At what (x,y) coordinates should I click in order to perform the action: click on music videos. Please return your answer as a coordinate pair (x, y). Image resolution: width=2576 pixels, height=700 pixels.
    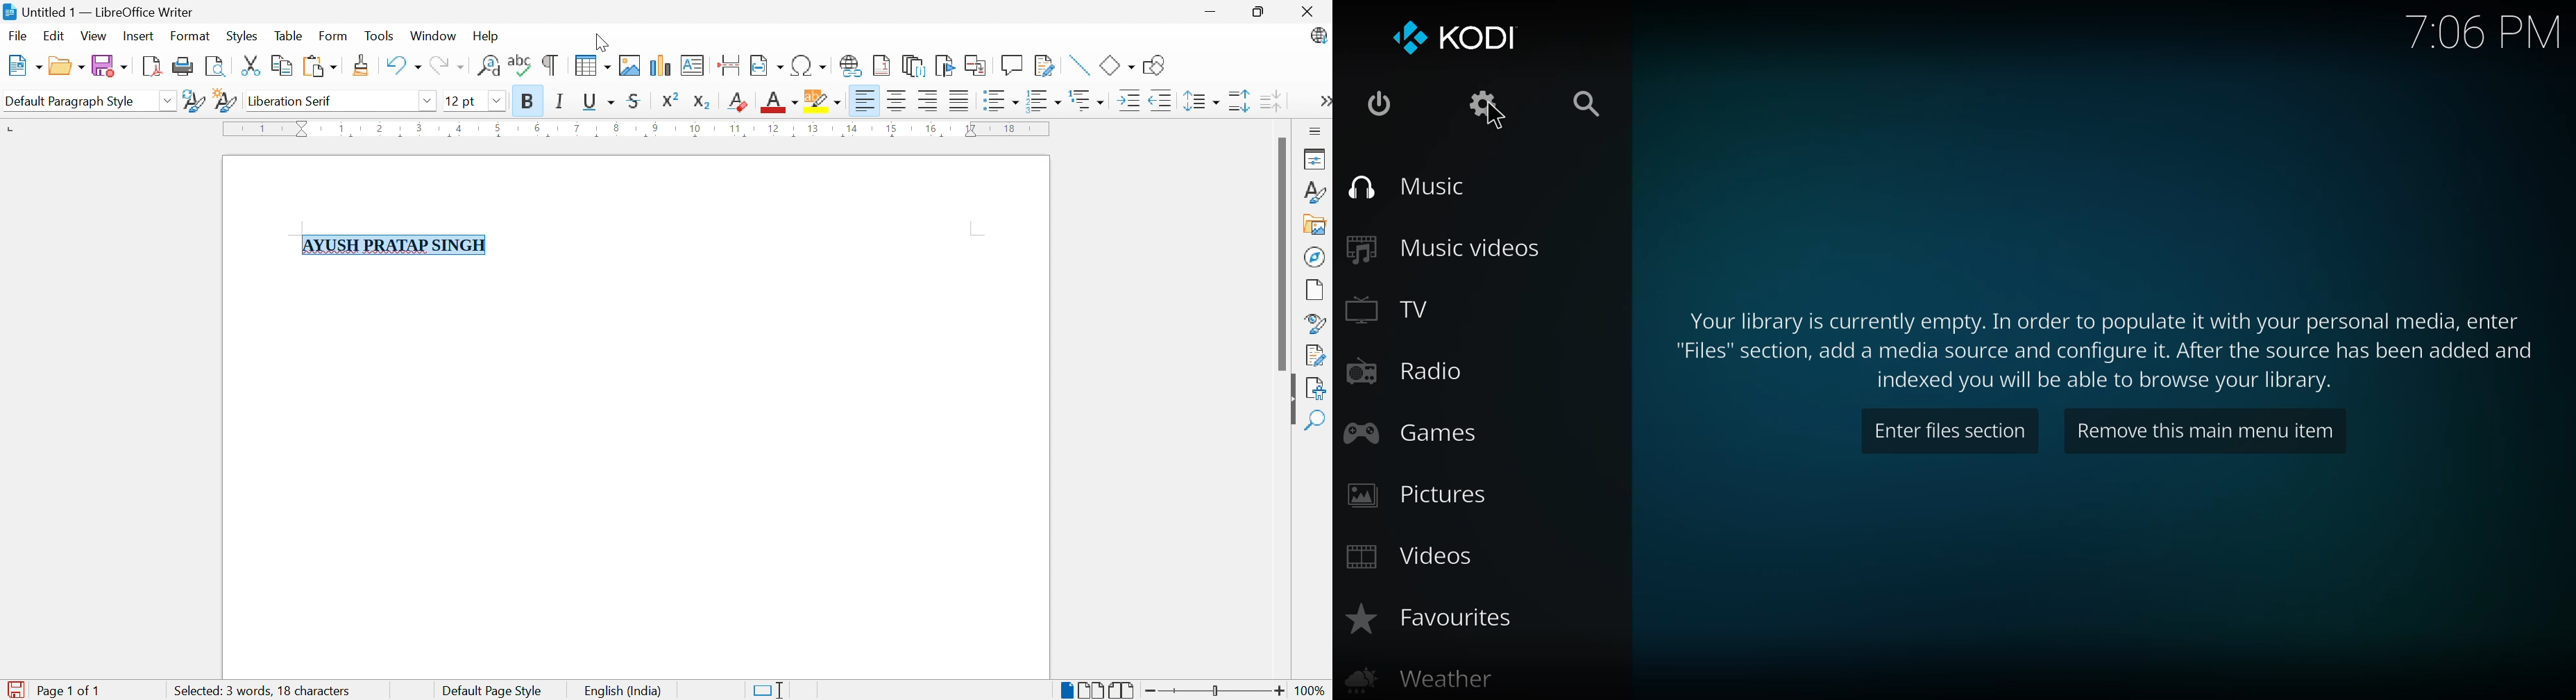
    Looking at the image, I should click on (1442, 246).